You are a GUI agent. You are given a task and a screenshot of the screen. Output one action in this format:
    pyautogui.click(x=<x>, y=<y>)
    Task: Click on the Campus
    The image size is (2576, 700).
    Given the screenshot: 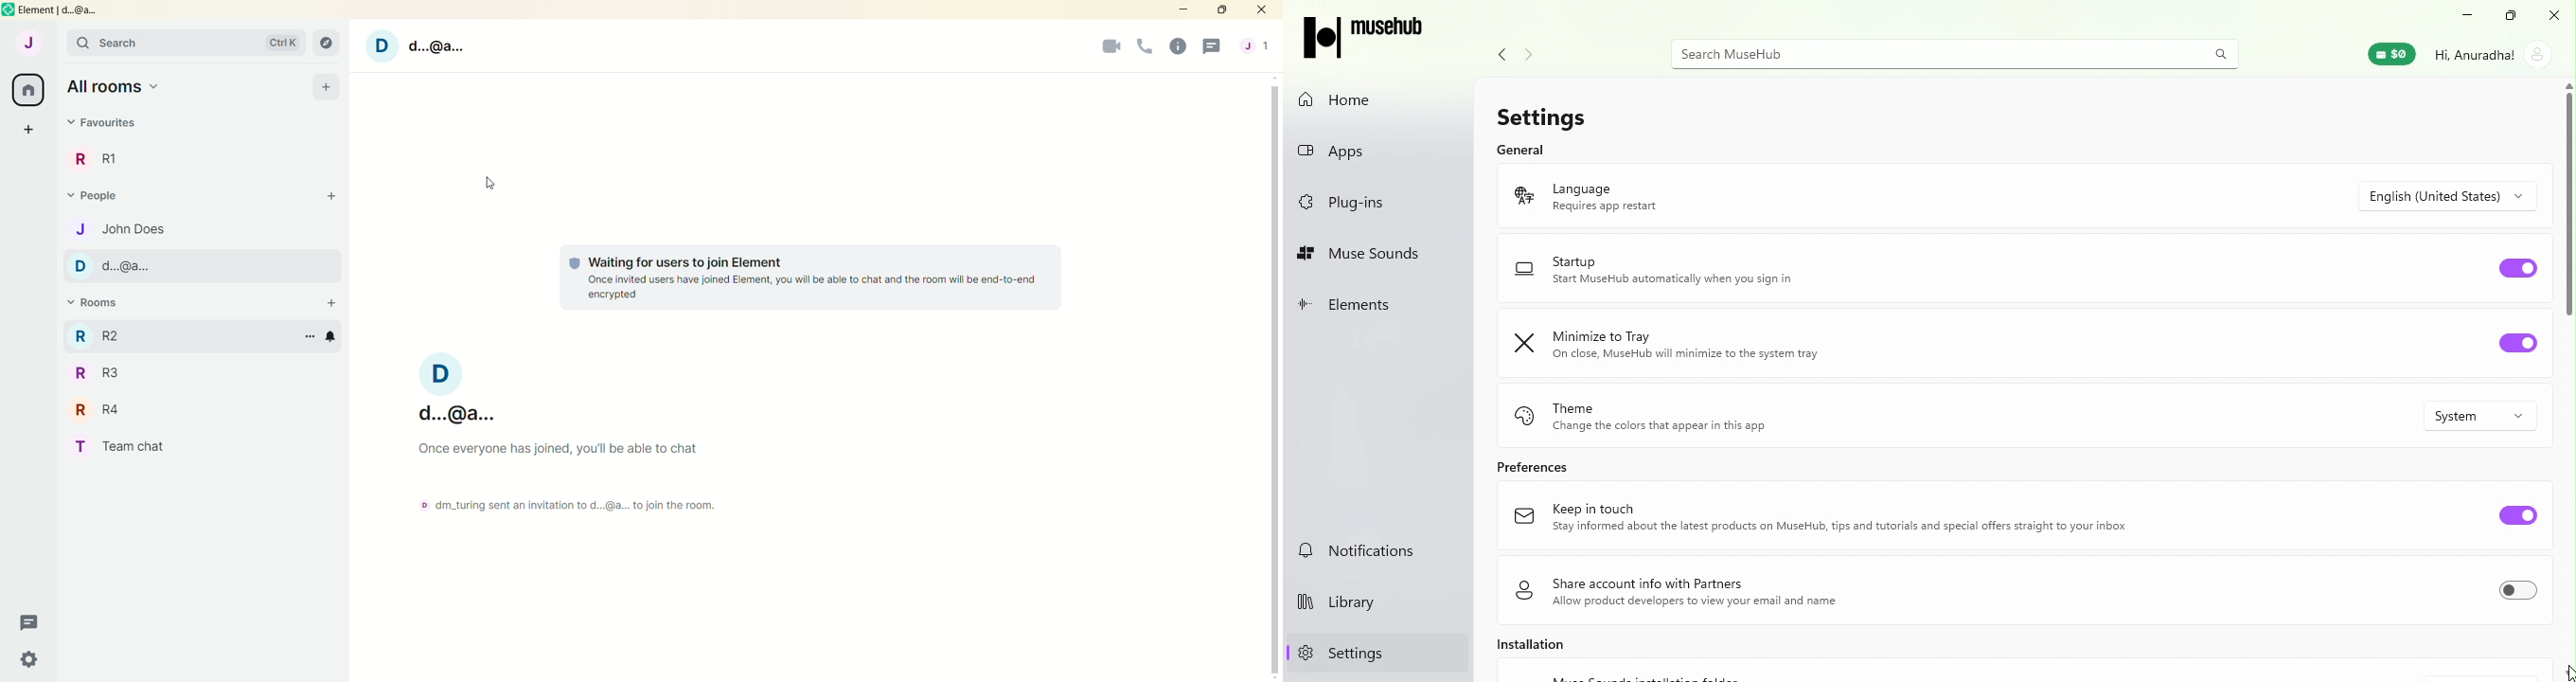 What is the action you would take?
    pyautogui.click(x=329, y=43)
    